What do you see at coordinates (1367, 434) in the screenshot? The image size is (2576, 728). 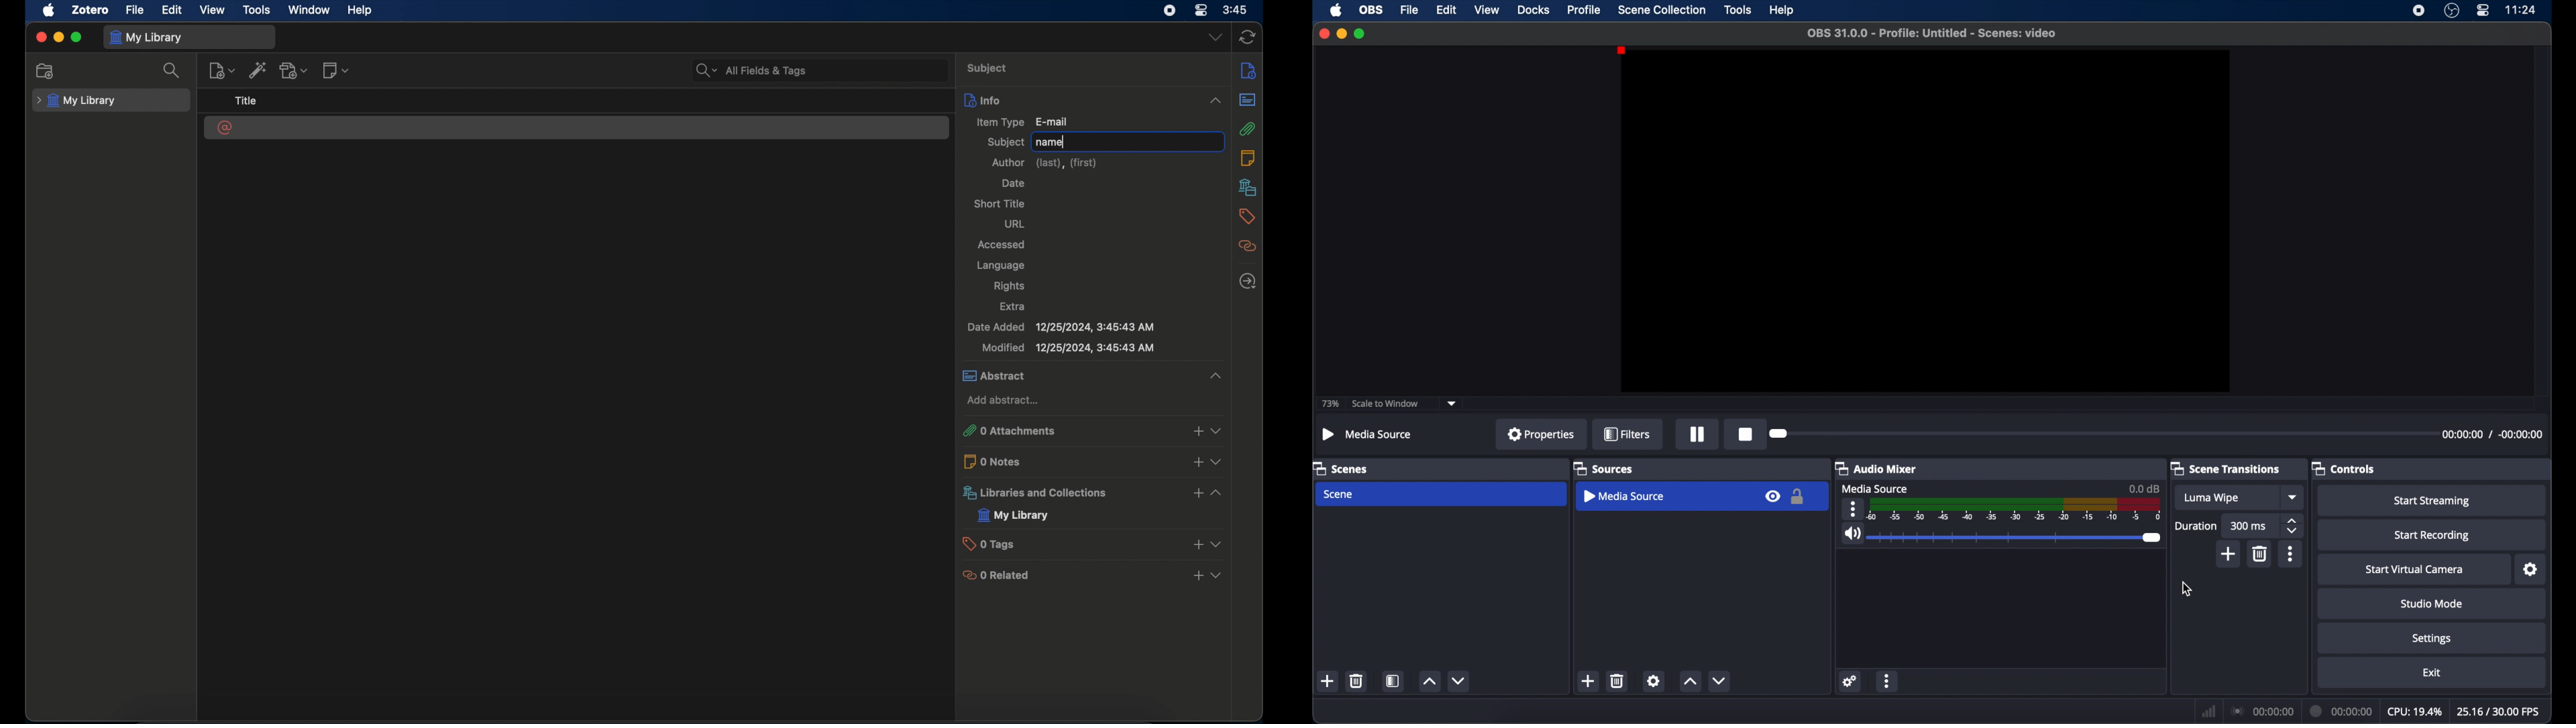 I see `no source selected` at bounding box center [1367, 434].